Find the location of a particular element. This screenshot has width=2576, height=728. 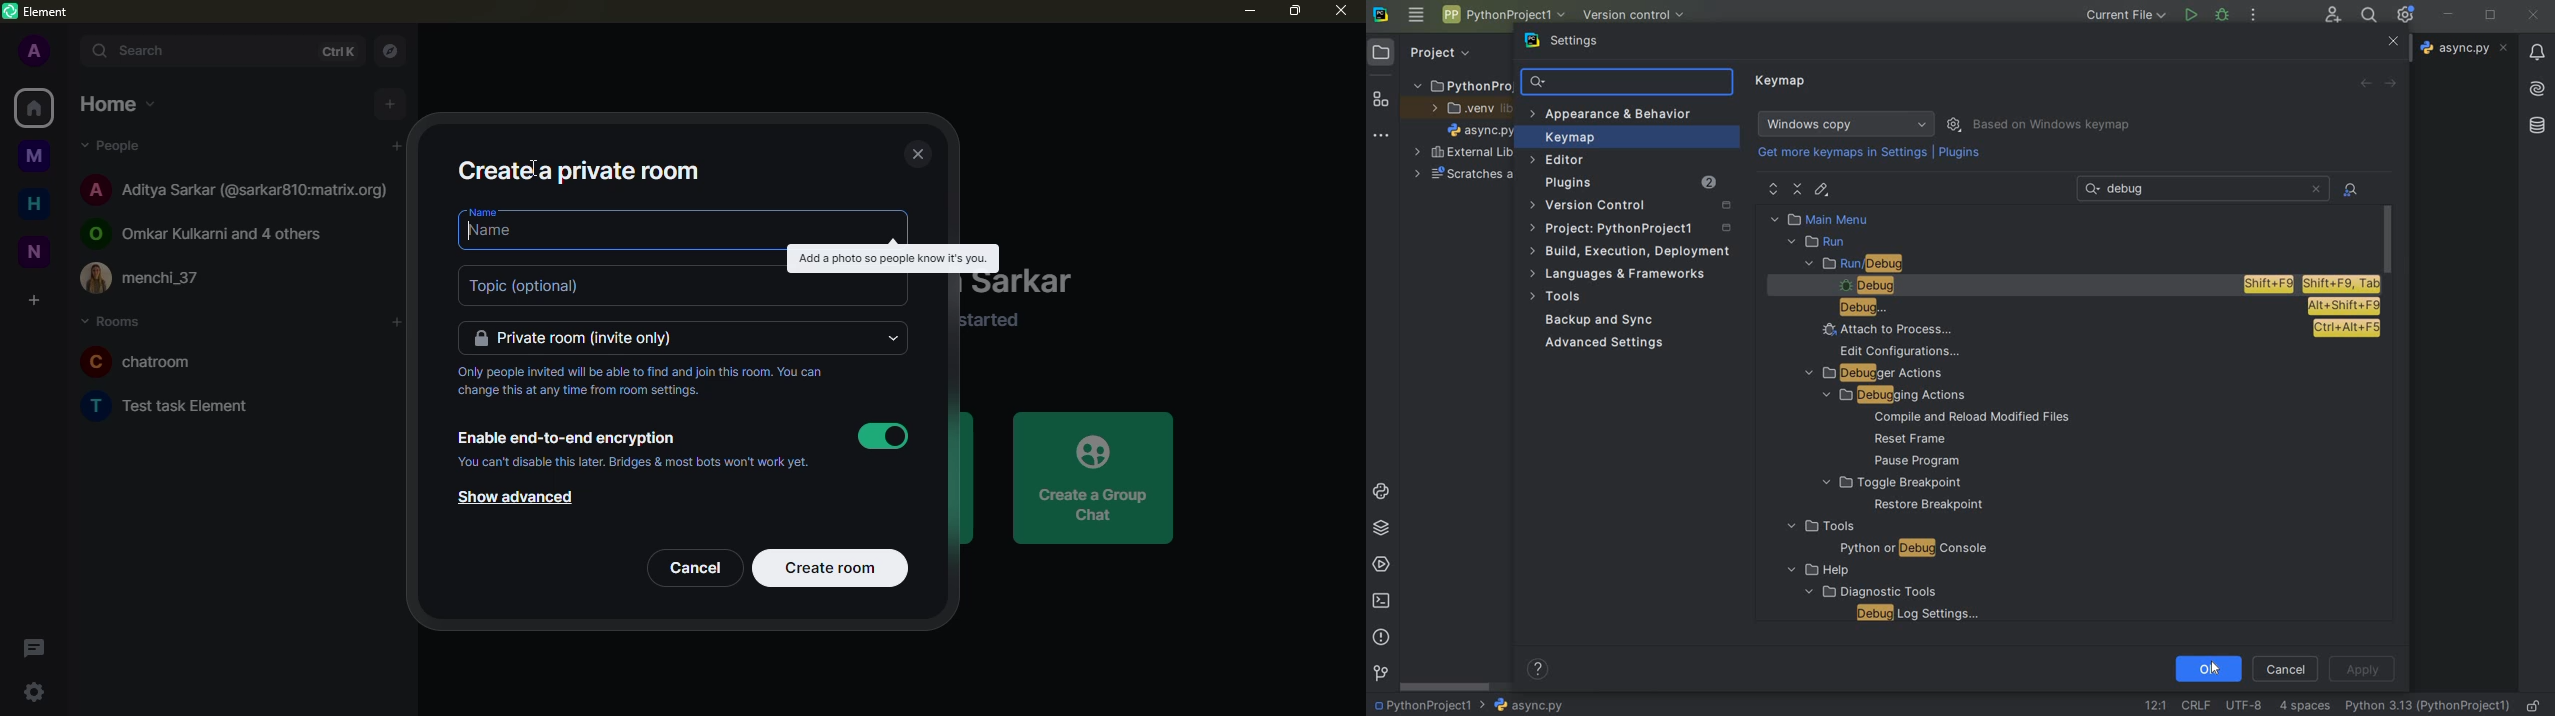

add is located at coordinates (392, 105).